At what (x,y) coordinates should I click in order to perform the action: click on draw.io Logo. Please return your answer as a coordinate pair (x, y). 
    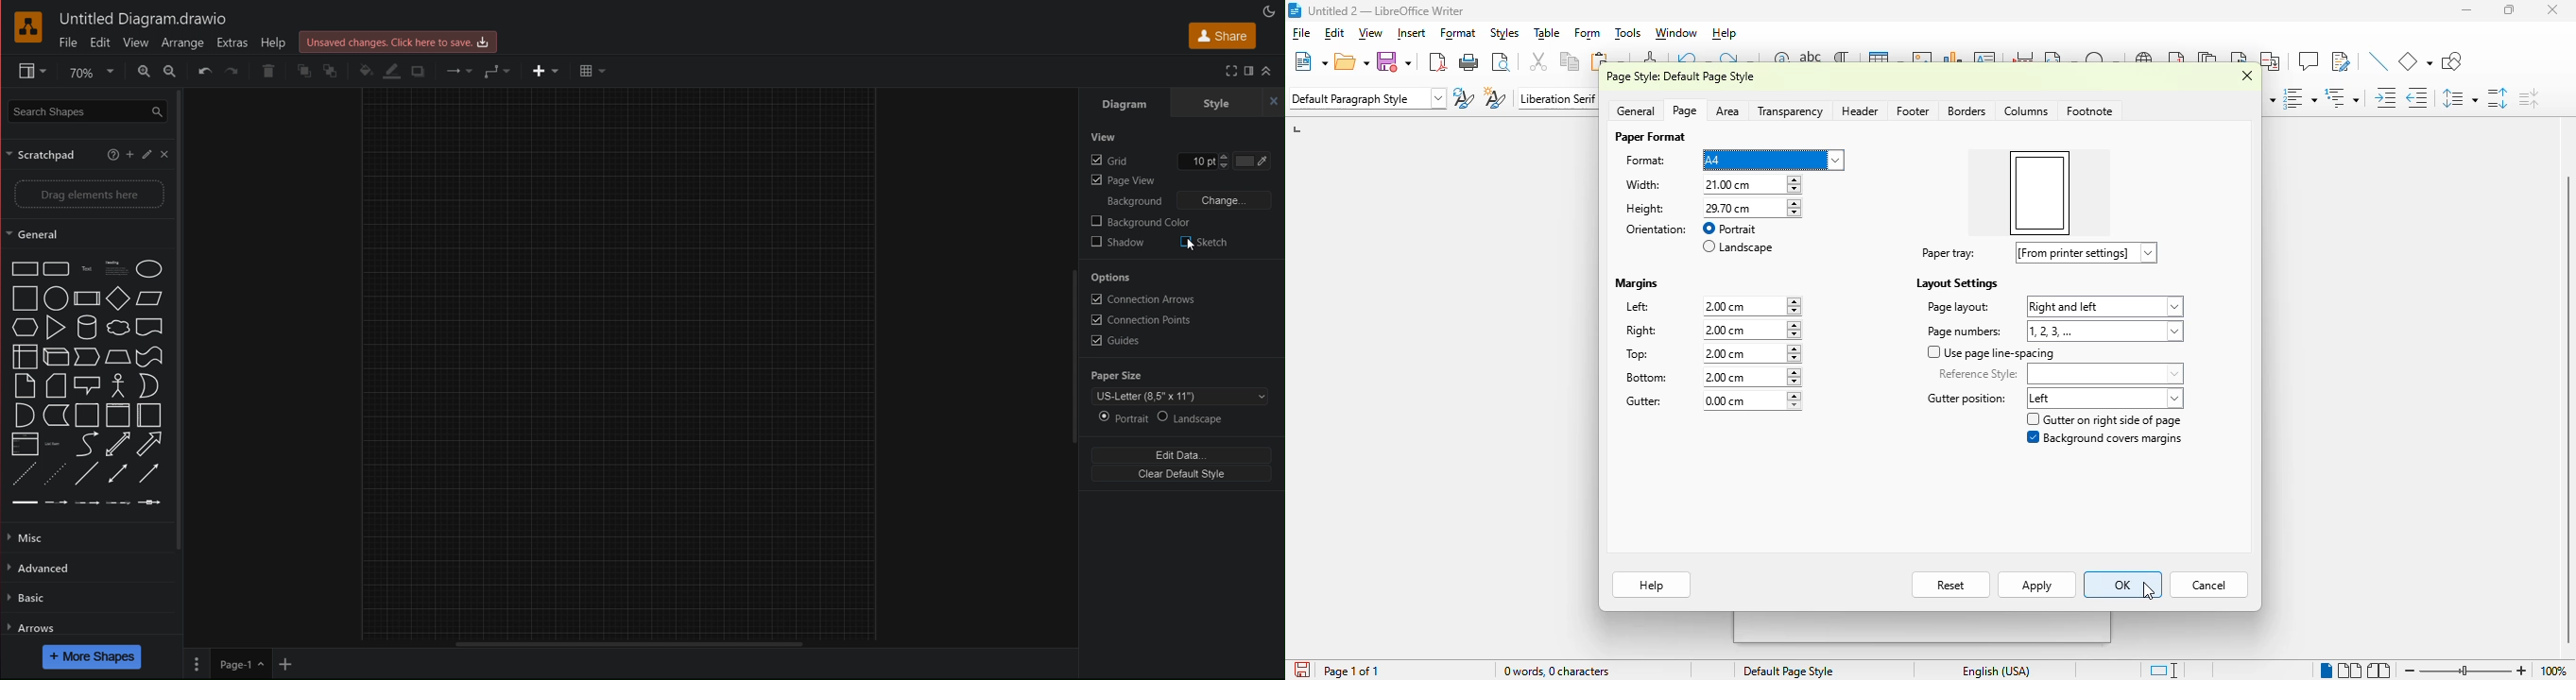
    Looking at the image, I should click on (27, 28).